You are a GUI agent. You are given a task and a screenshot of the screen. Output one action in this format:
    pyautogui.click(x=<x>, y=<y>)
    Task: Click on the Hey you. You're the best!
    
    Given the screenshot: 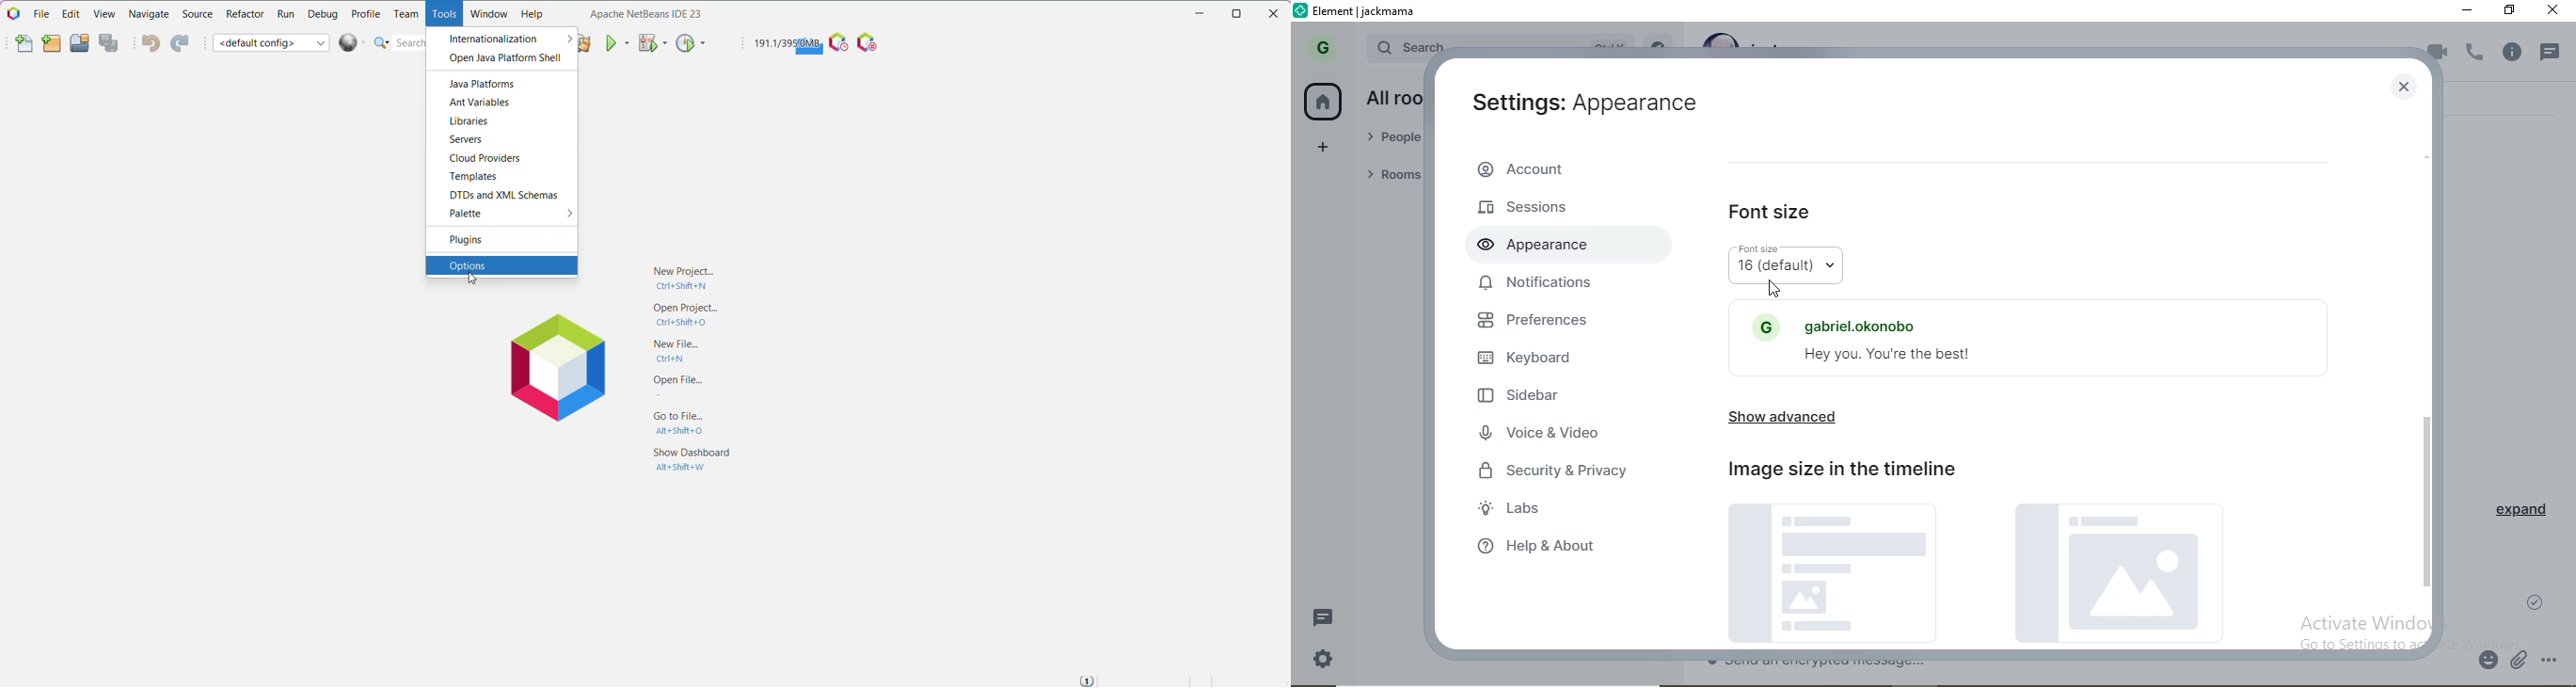 What is the action you would take?
    pyautogui.click(x=1899, y=357)
    